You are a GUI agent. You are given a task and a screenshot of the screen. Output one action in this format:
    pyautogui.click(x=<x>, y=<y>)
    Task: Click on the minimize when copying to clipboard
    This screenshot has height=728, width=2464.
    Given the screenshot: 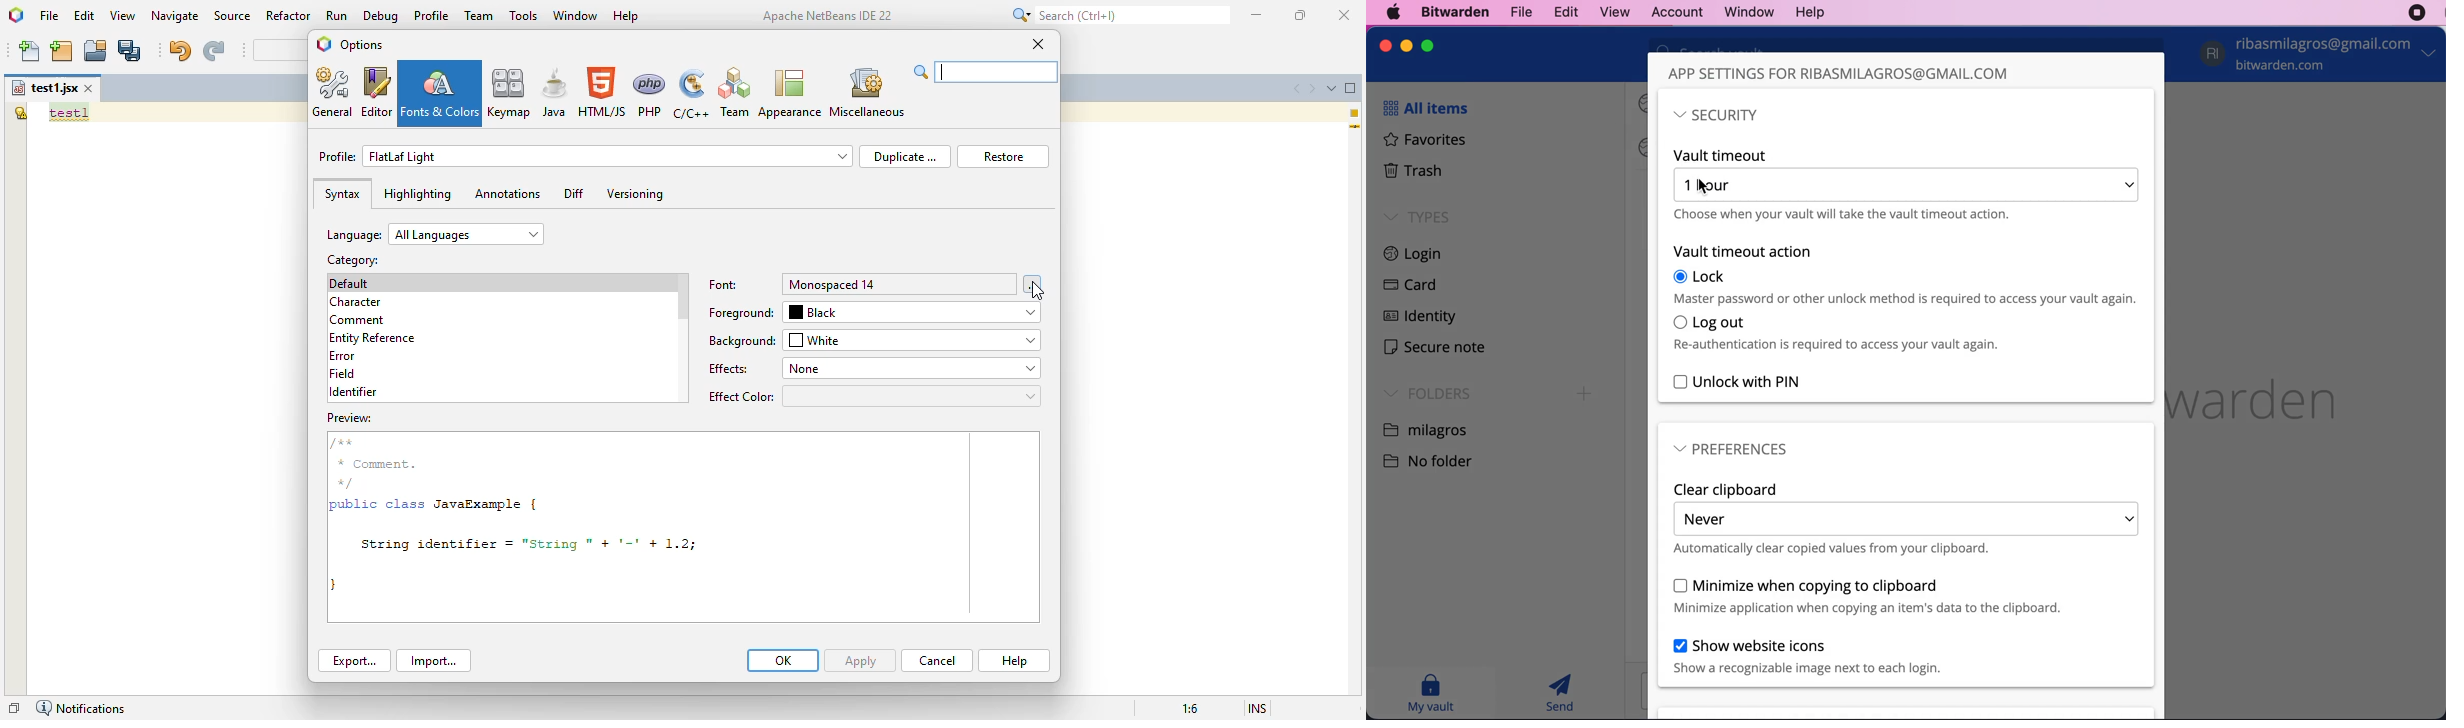 What is the action you would take?
    pyautogui.click(x=1867, y=596)
    